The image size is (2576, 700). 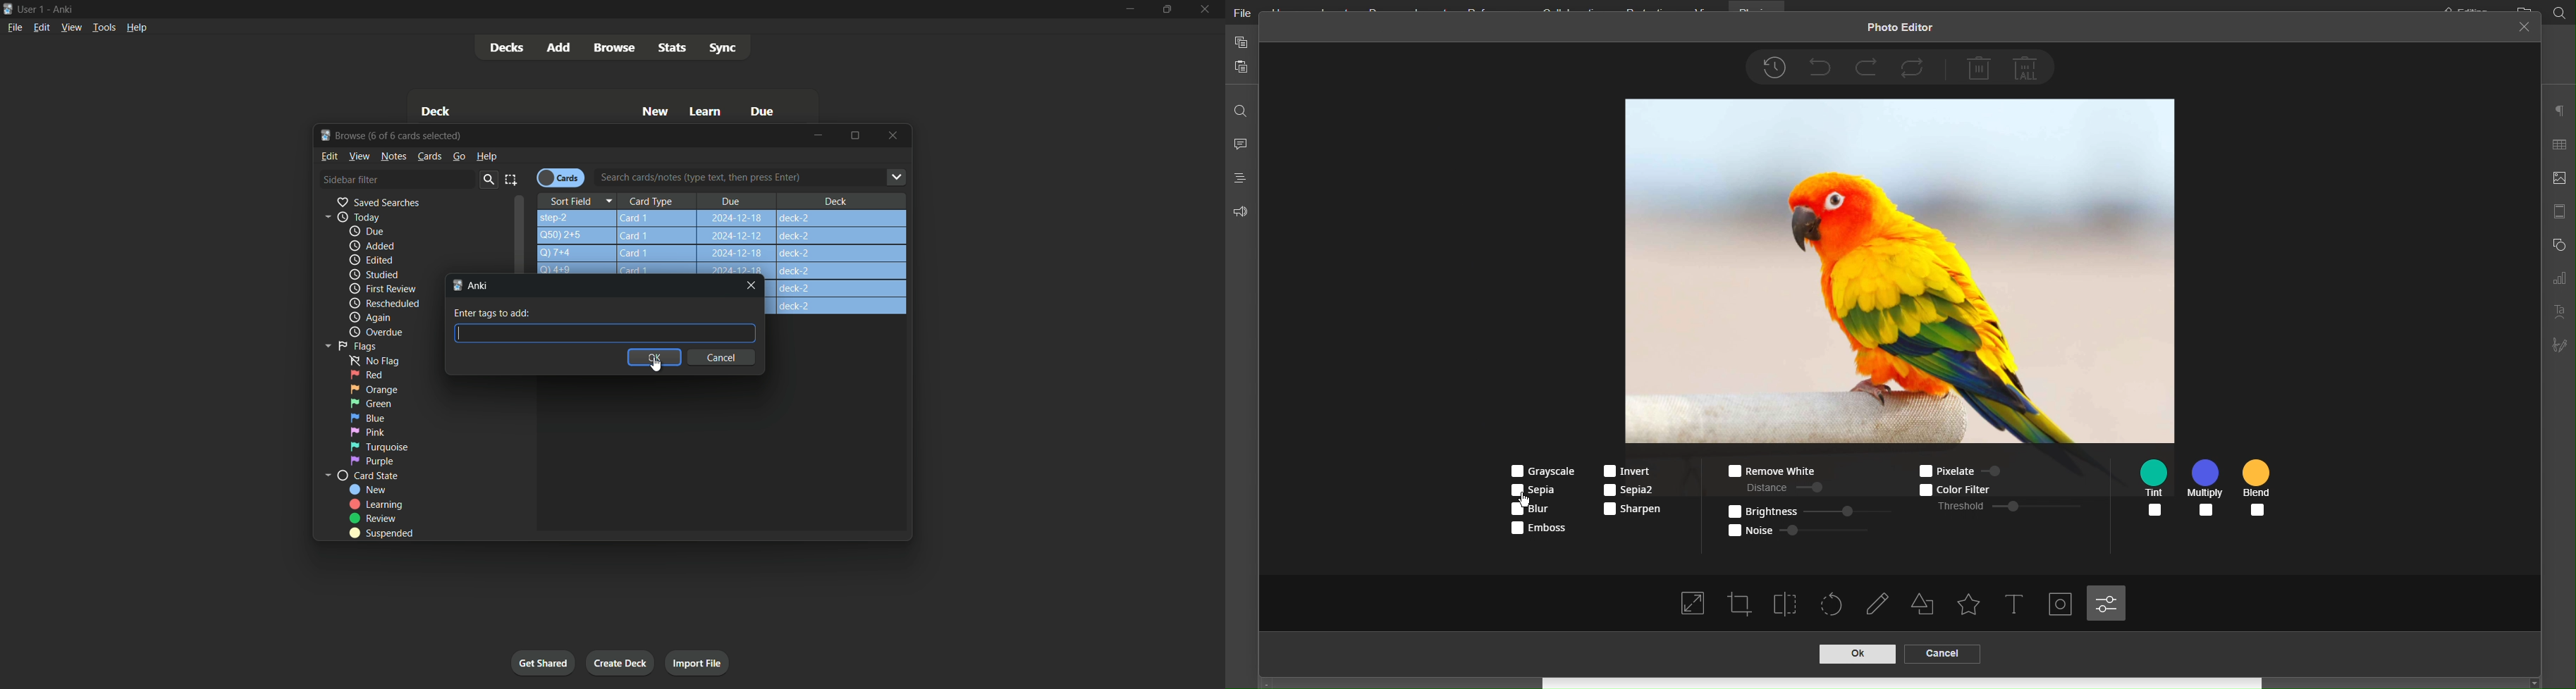 What do you see at coordinates (71, 28) in the screenshot?
I see `View menu` at bounding box center [71, 28].